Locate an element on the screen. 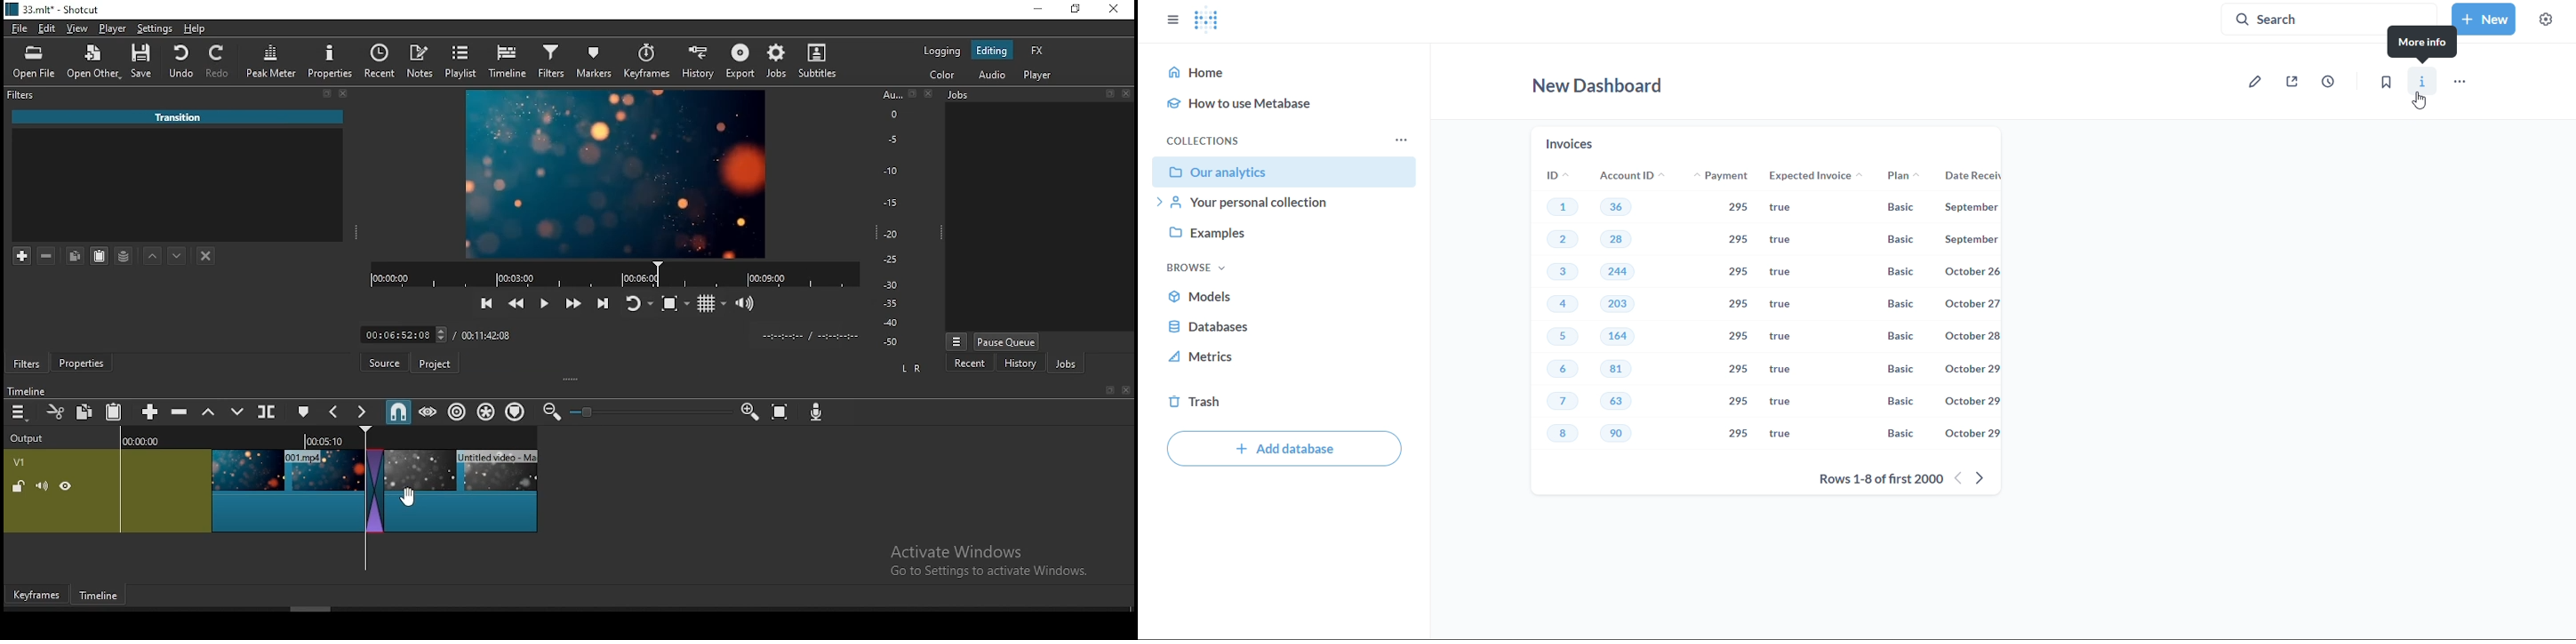 This screenshot has height=644, width=2576. remove selected filters is located at coordinates (52, 256).